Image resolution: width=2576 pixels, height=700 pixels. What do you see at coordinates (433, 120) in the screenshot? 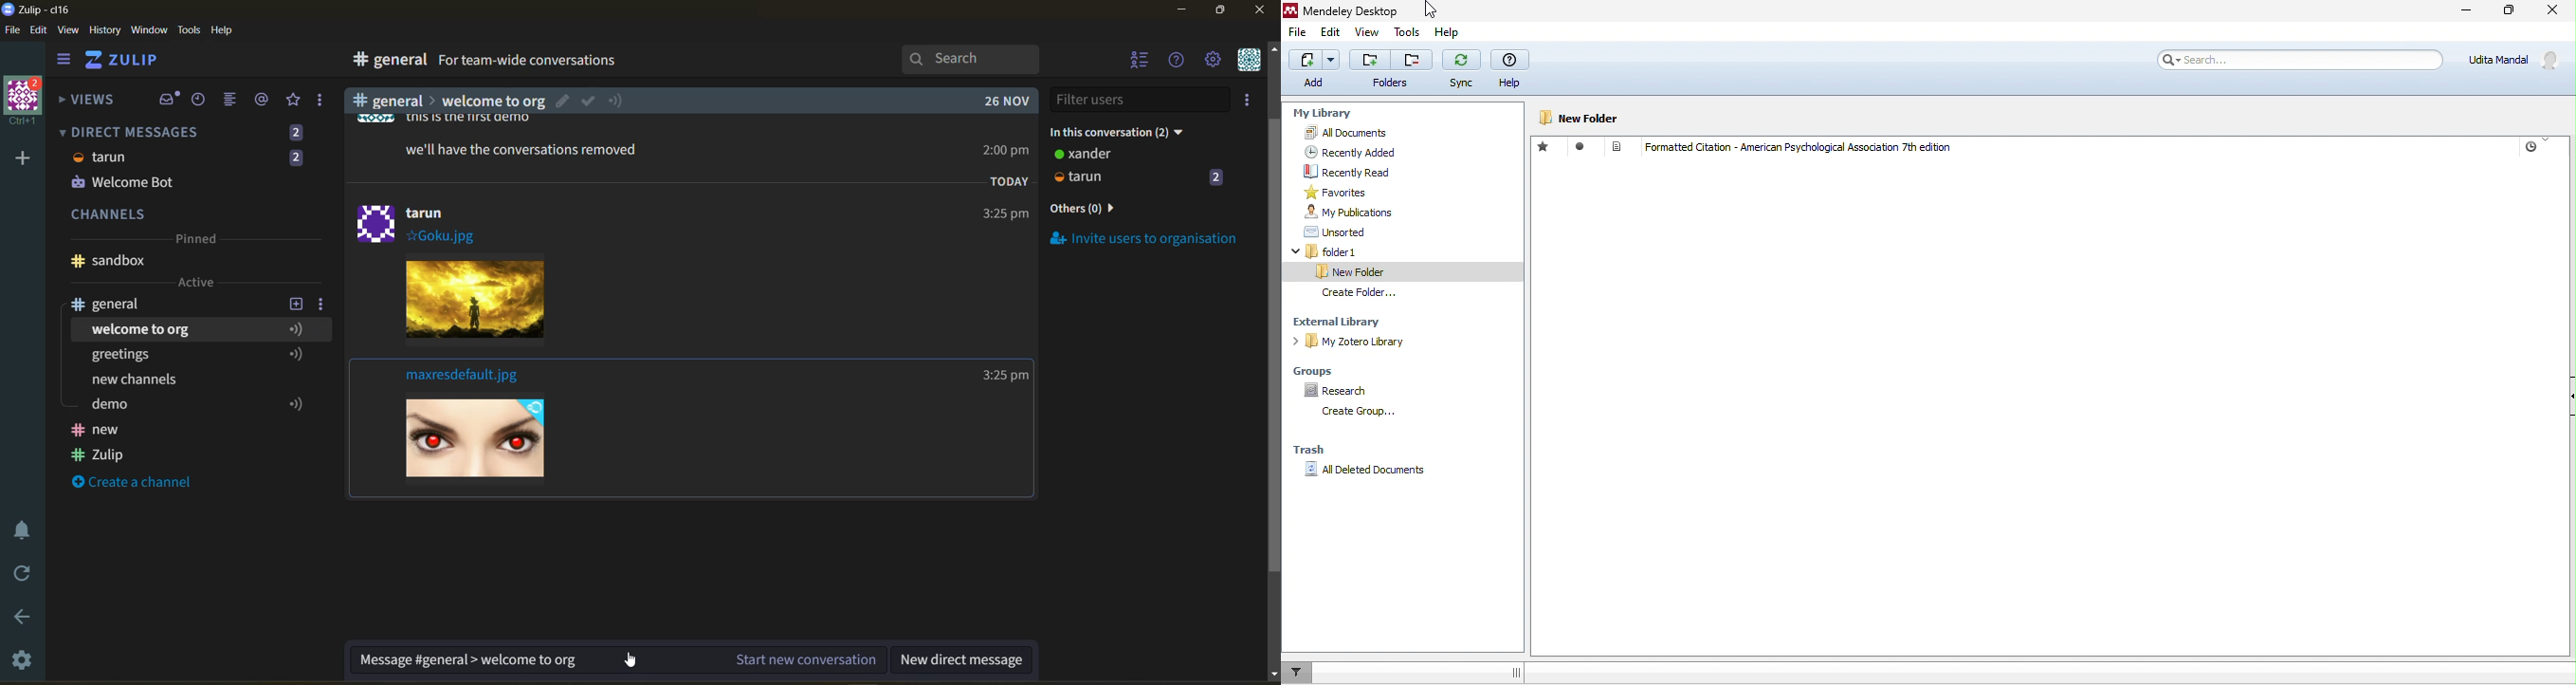
I see `` at bounding box center [433, 120].